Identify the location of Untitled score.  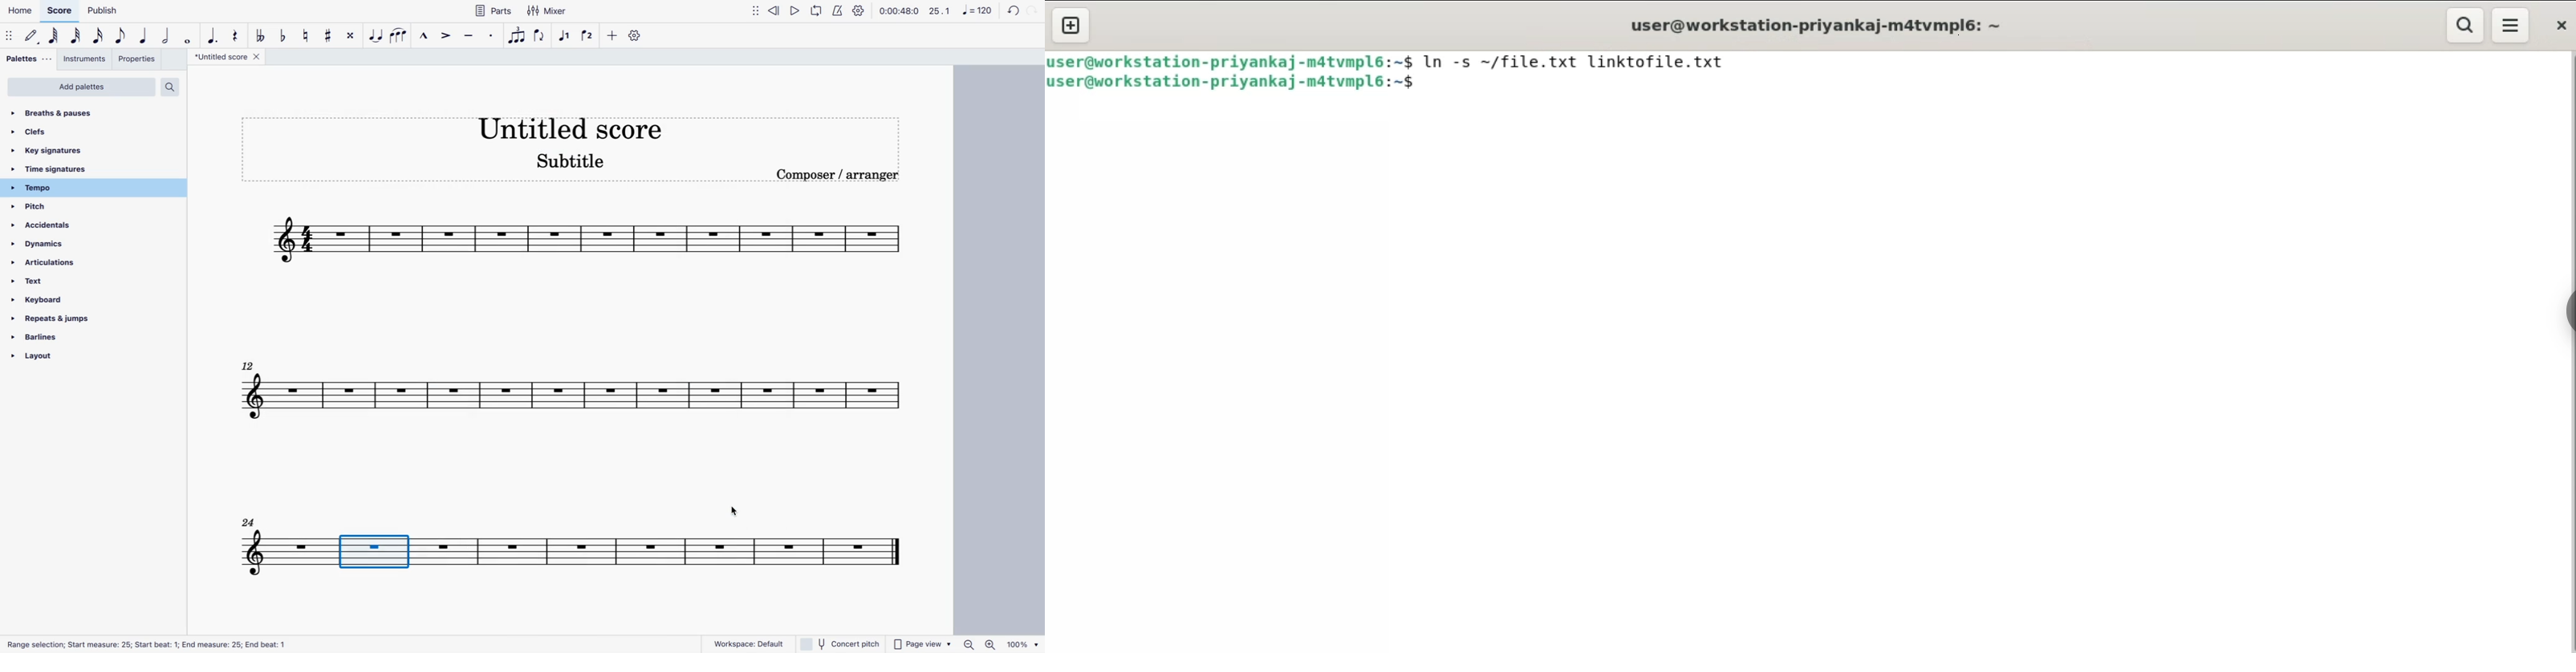
(567, 122).